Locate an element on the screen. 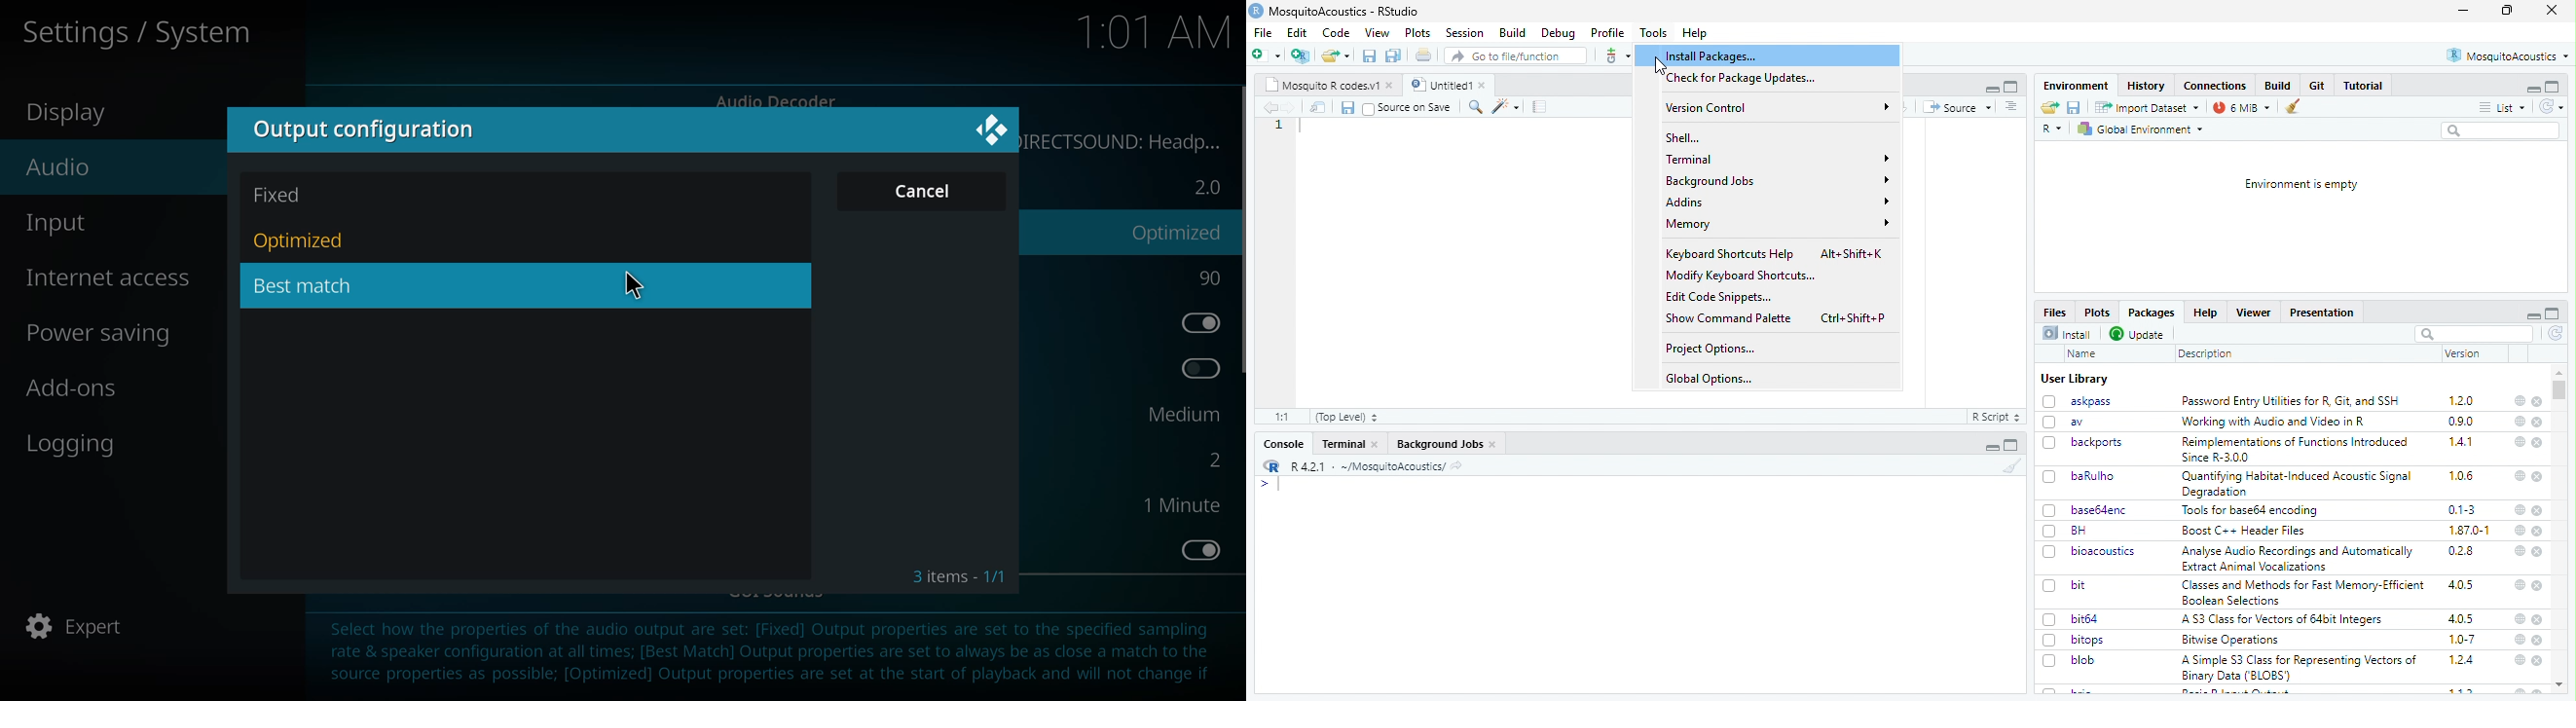  09.0 is located at coordinates (2461, 422).